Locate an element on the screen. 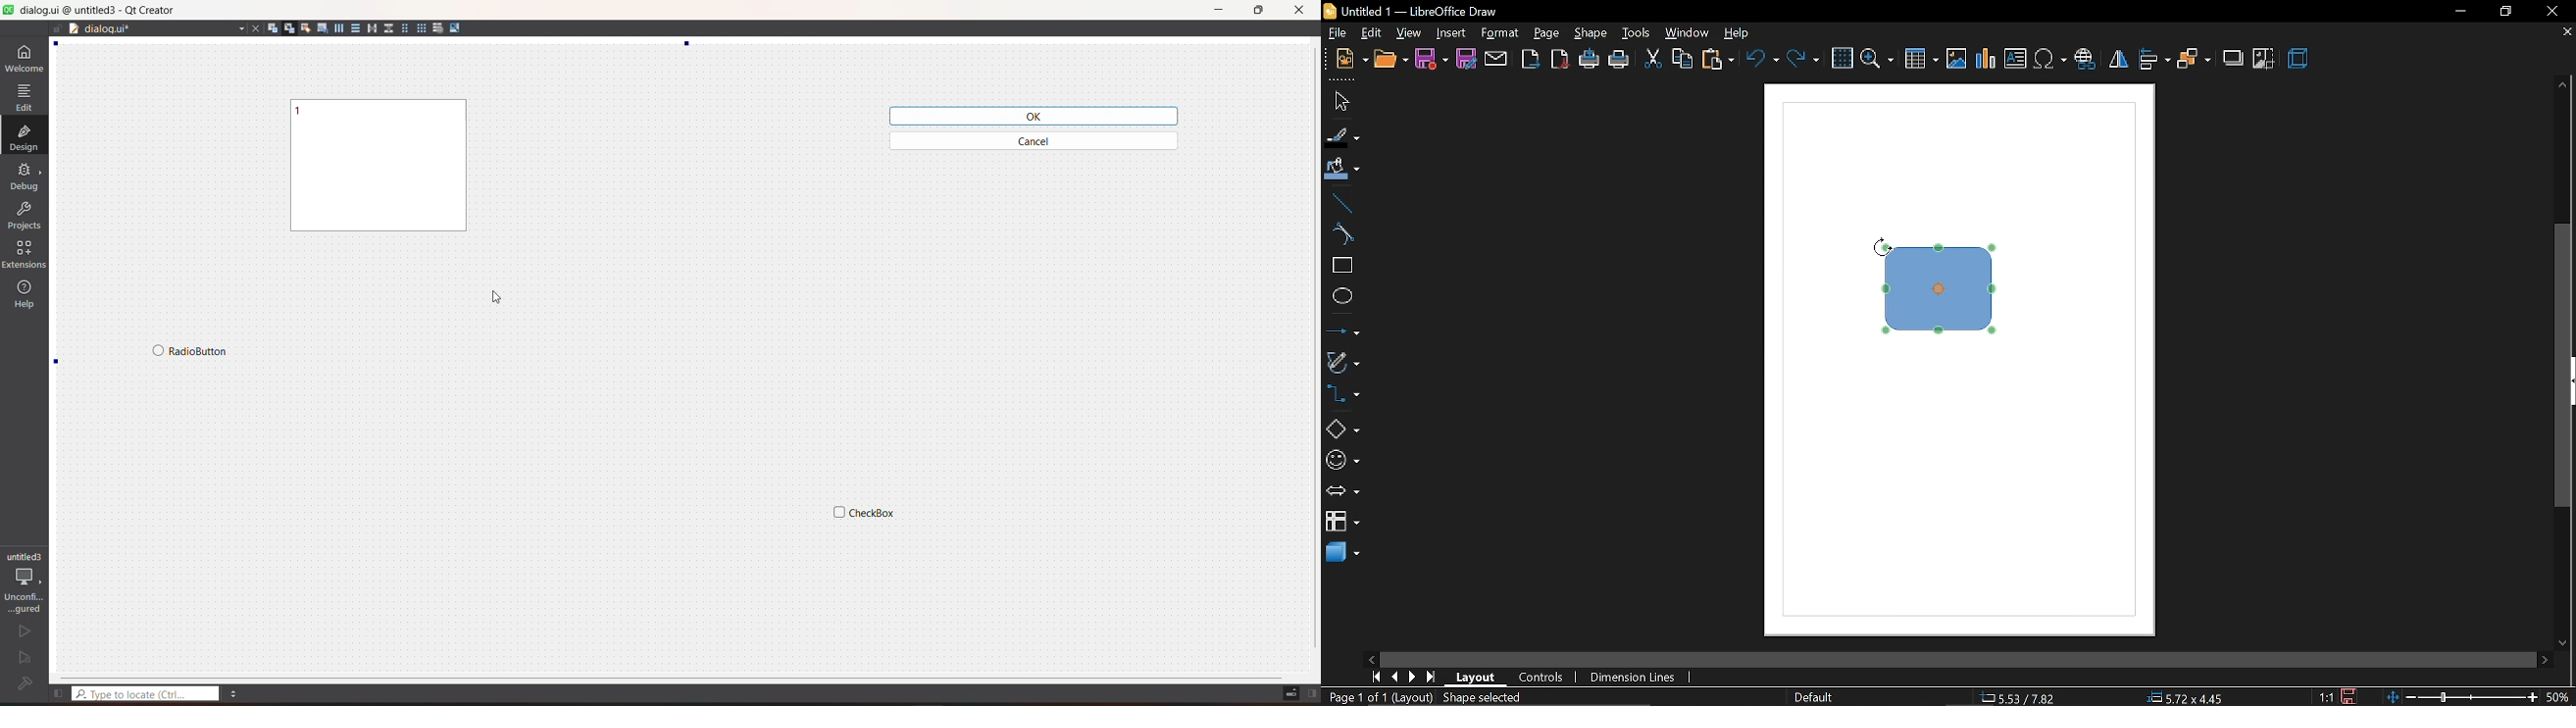 Image resolution: width=2576 pixels, height=728 pixels. ellipse is located at coordinates (1340, 298).